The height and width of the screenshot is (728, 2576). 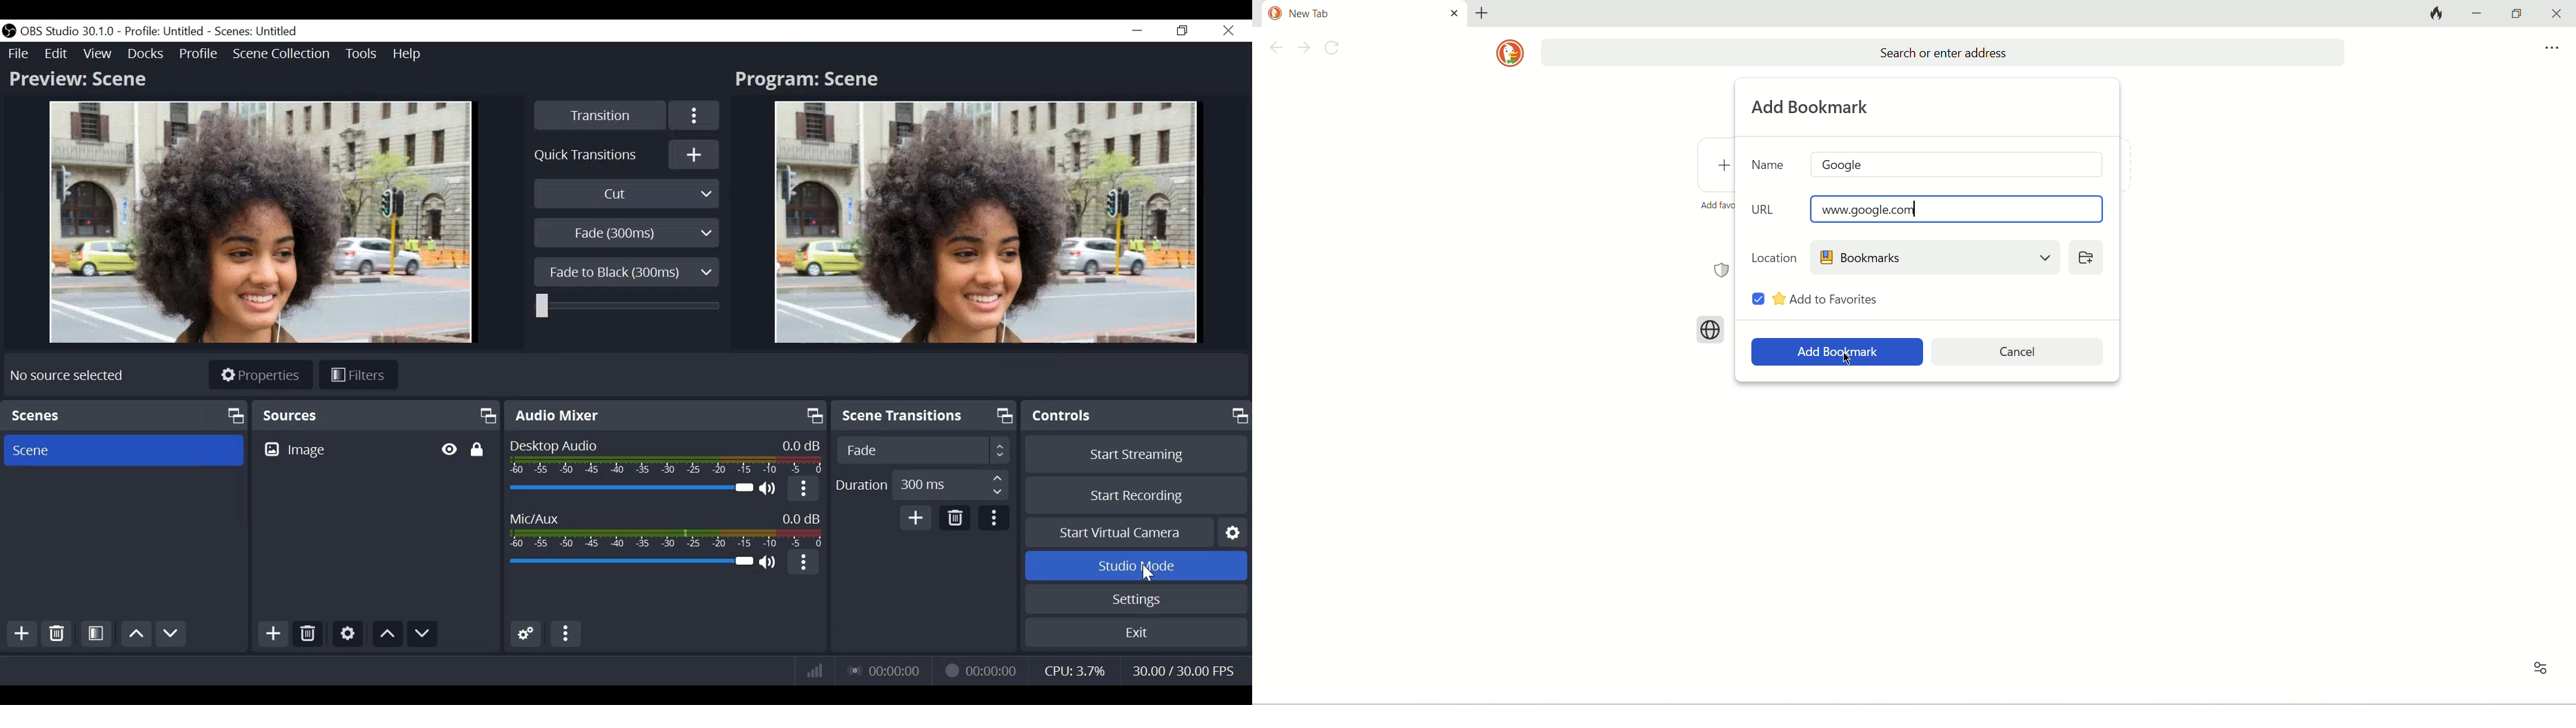 I want to click on Program: Scene, so click(x=810, y=82).